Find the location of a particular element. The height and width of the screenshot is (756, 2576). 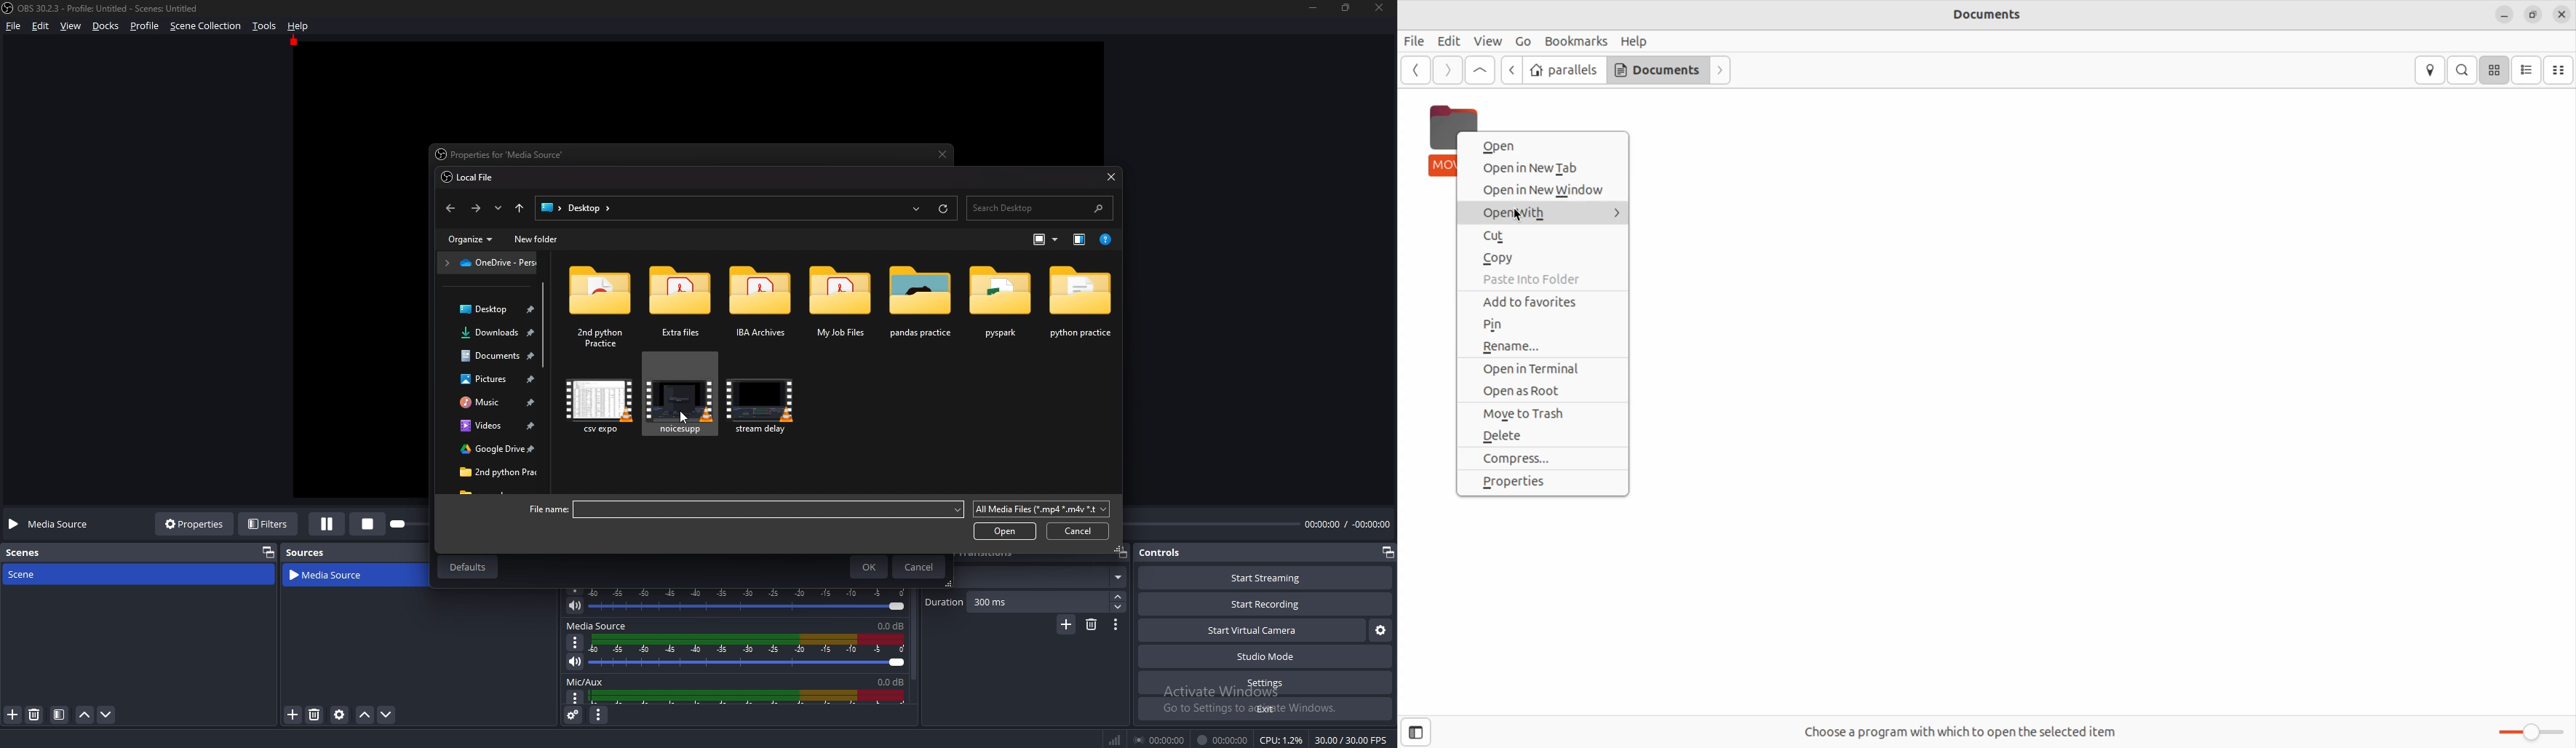

folder is located at coordinates (681, 306).